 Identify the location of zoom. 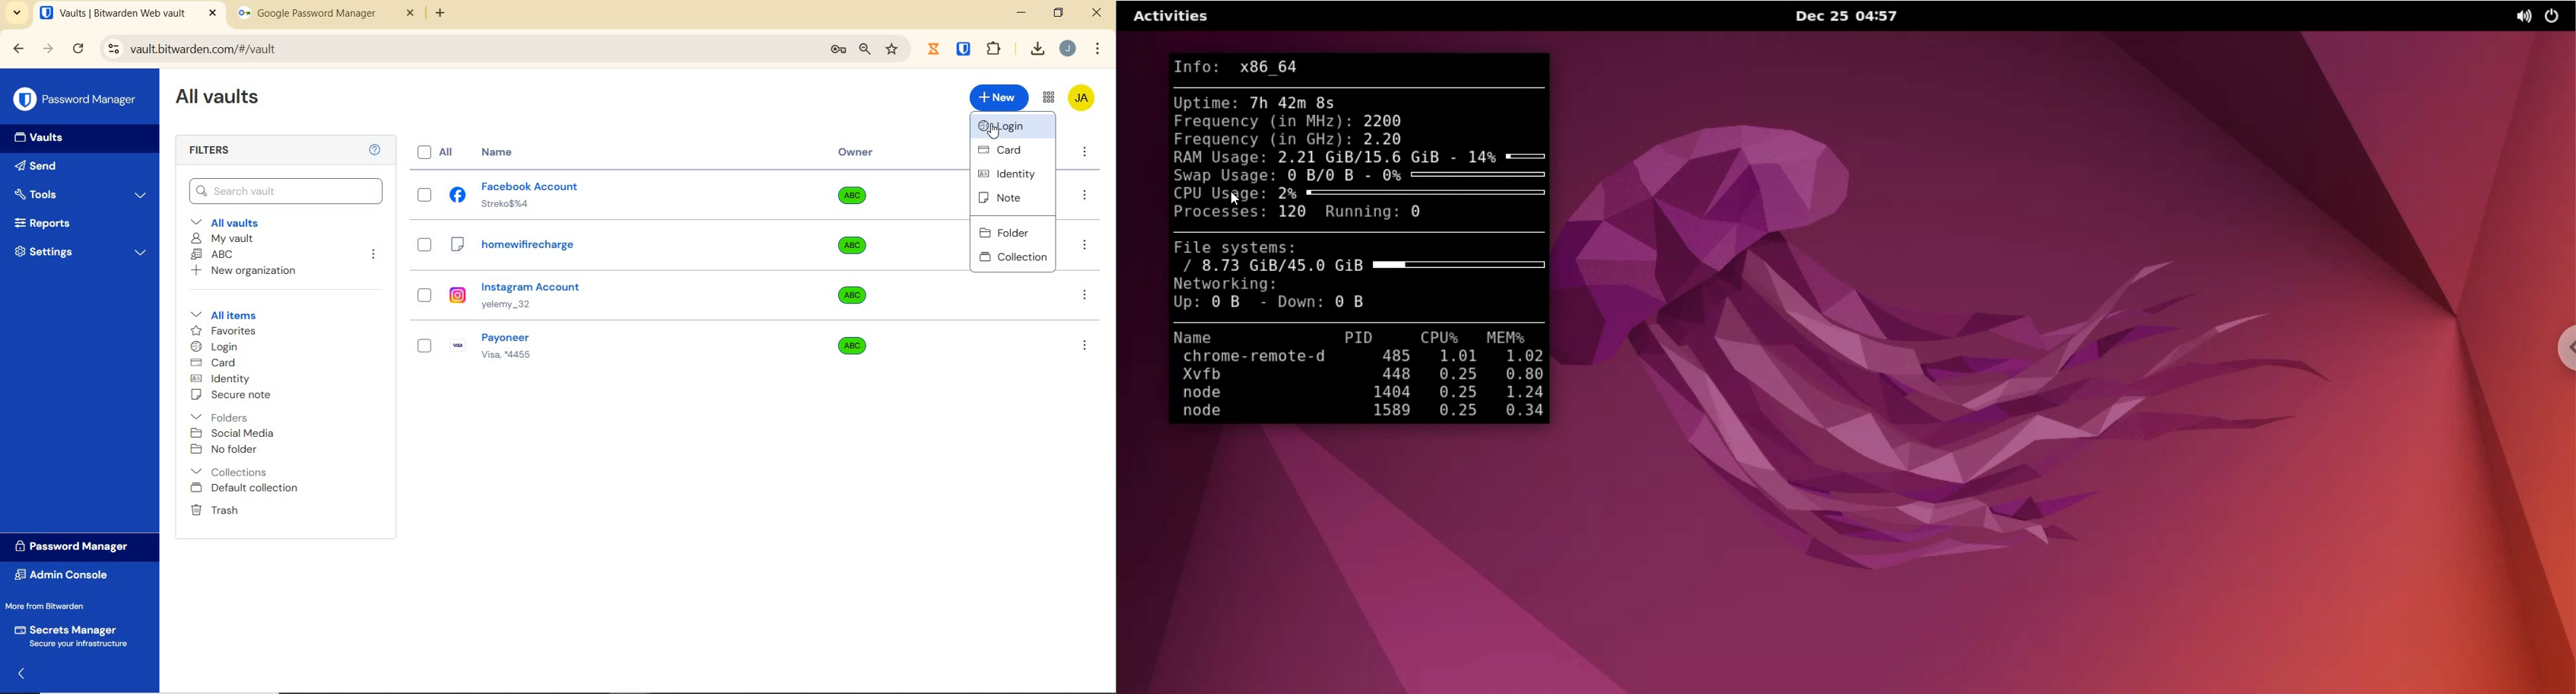
(864, 49).